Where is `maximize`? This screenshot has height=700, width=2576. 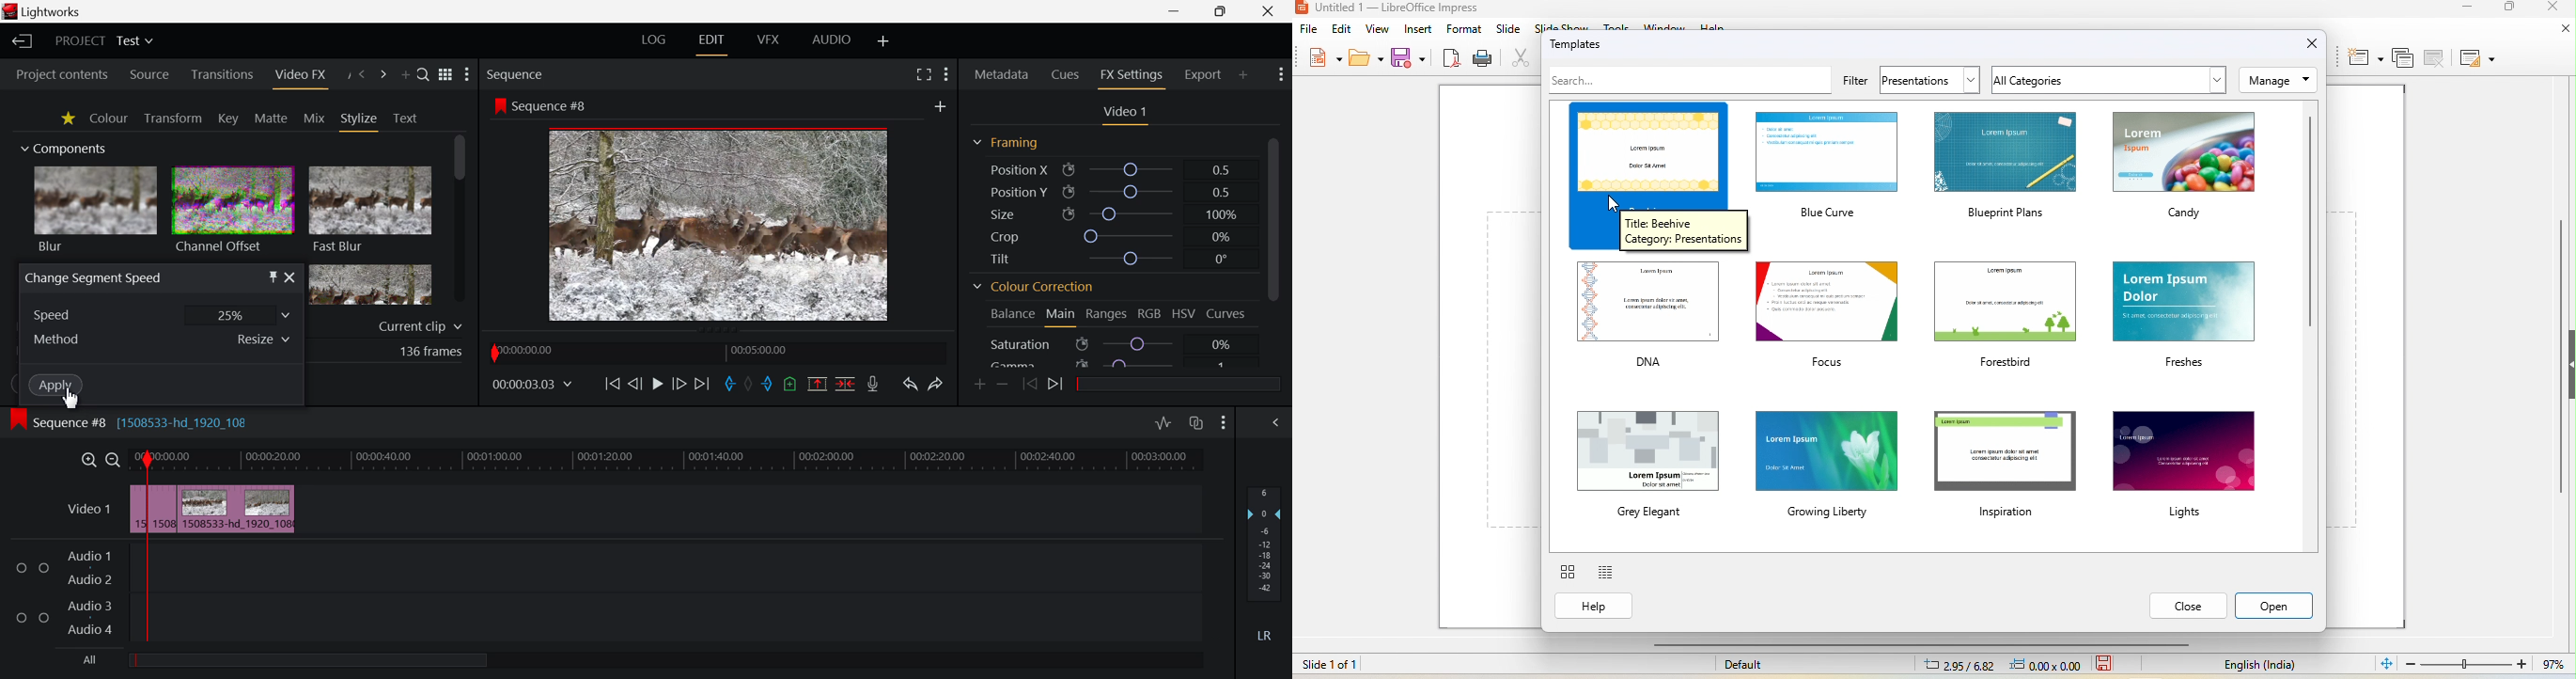
maximize is located at coordinates (2512, 9).